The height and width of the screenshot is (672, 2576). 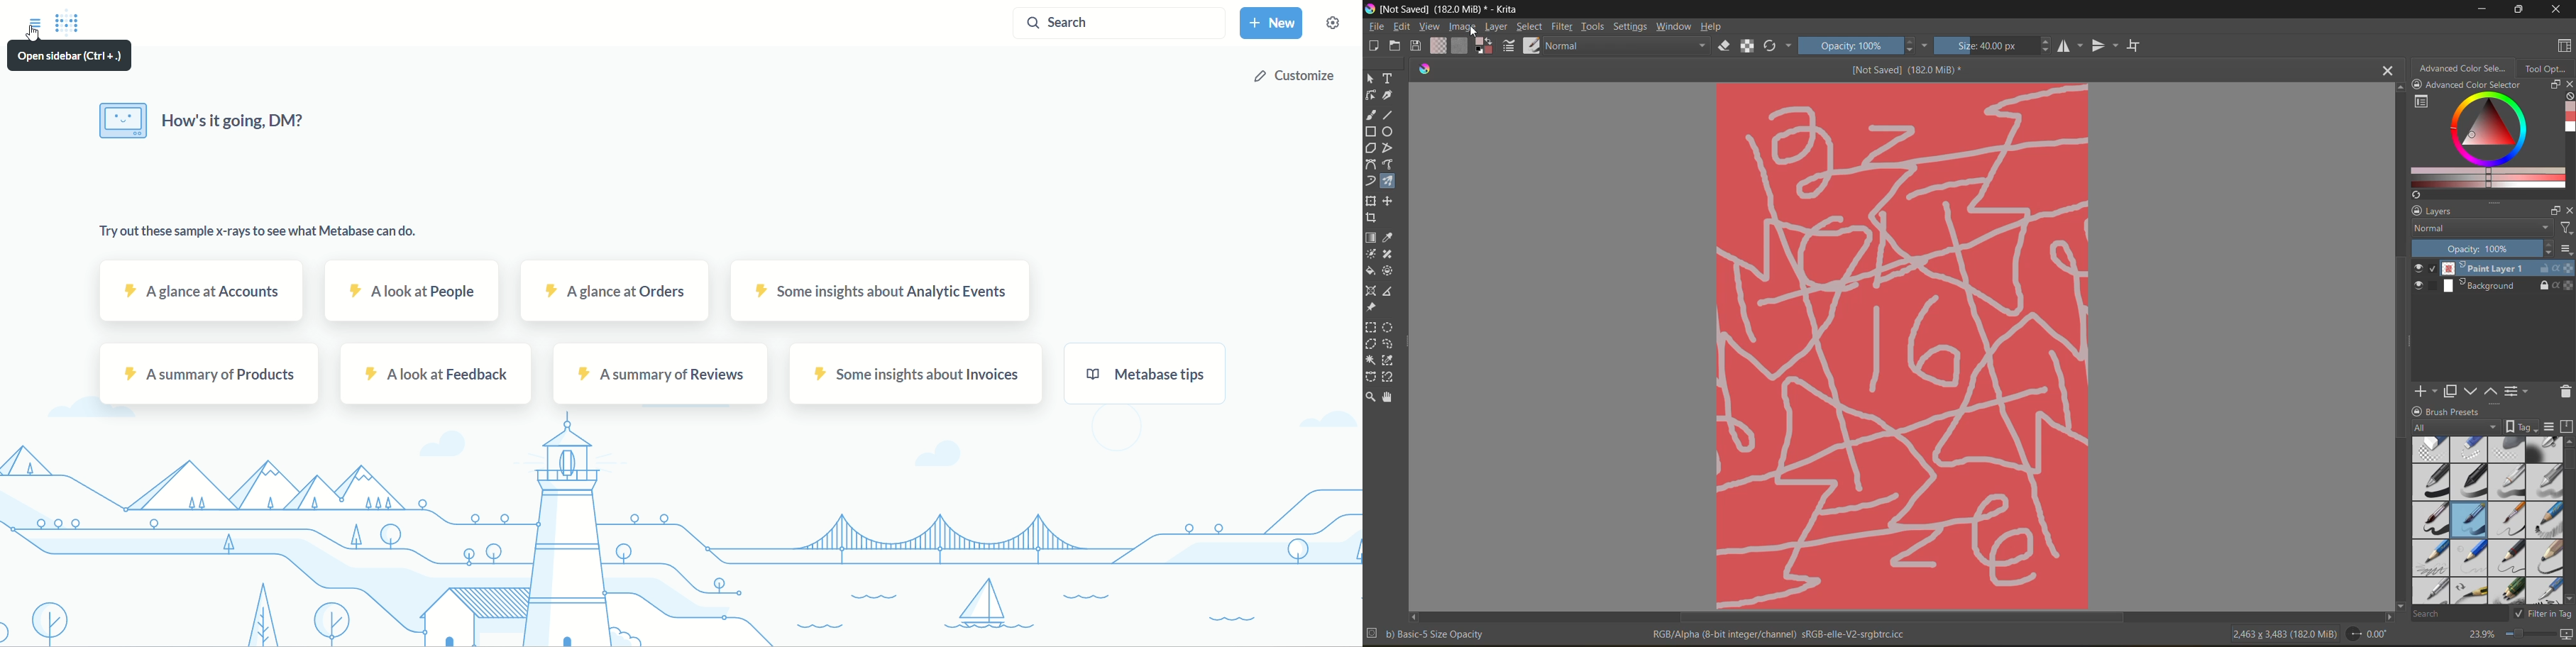 What do you see at coordinates (1292, 77) in the screenshot?
I see `customize` at bounding box center [1292, 77].